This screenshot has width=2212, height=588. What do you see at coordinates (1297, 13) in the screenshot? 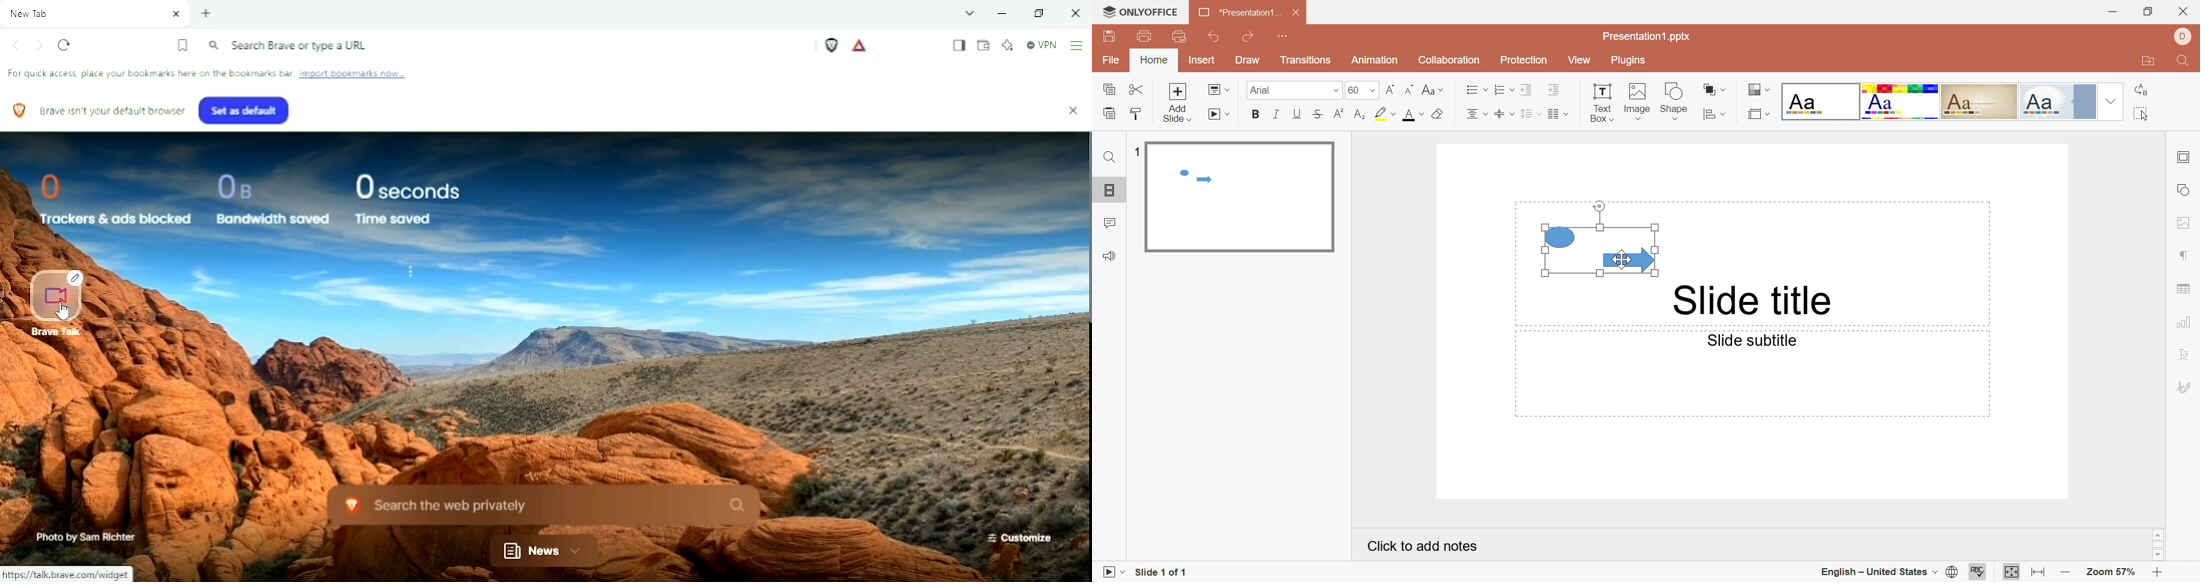
I see `Close` at bounding box center [1297, 13].